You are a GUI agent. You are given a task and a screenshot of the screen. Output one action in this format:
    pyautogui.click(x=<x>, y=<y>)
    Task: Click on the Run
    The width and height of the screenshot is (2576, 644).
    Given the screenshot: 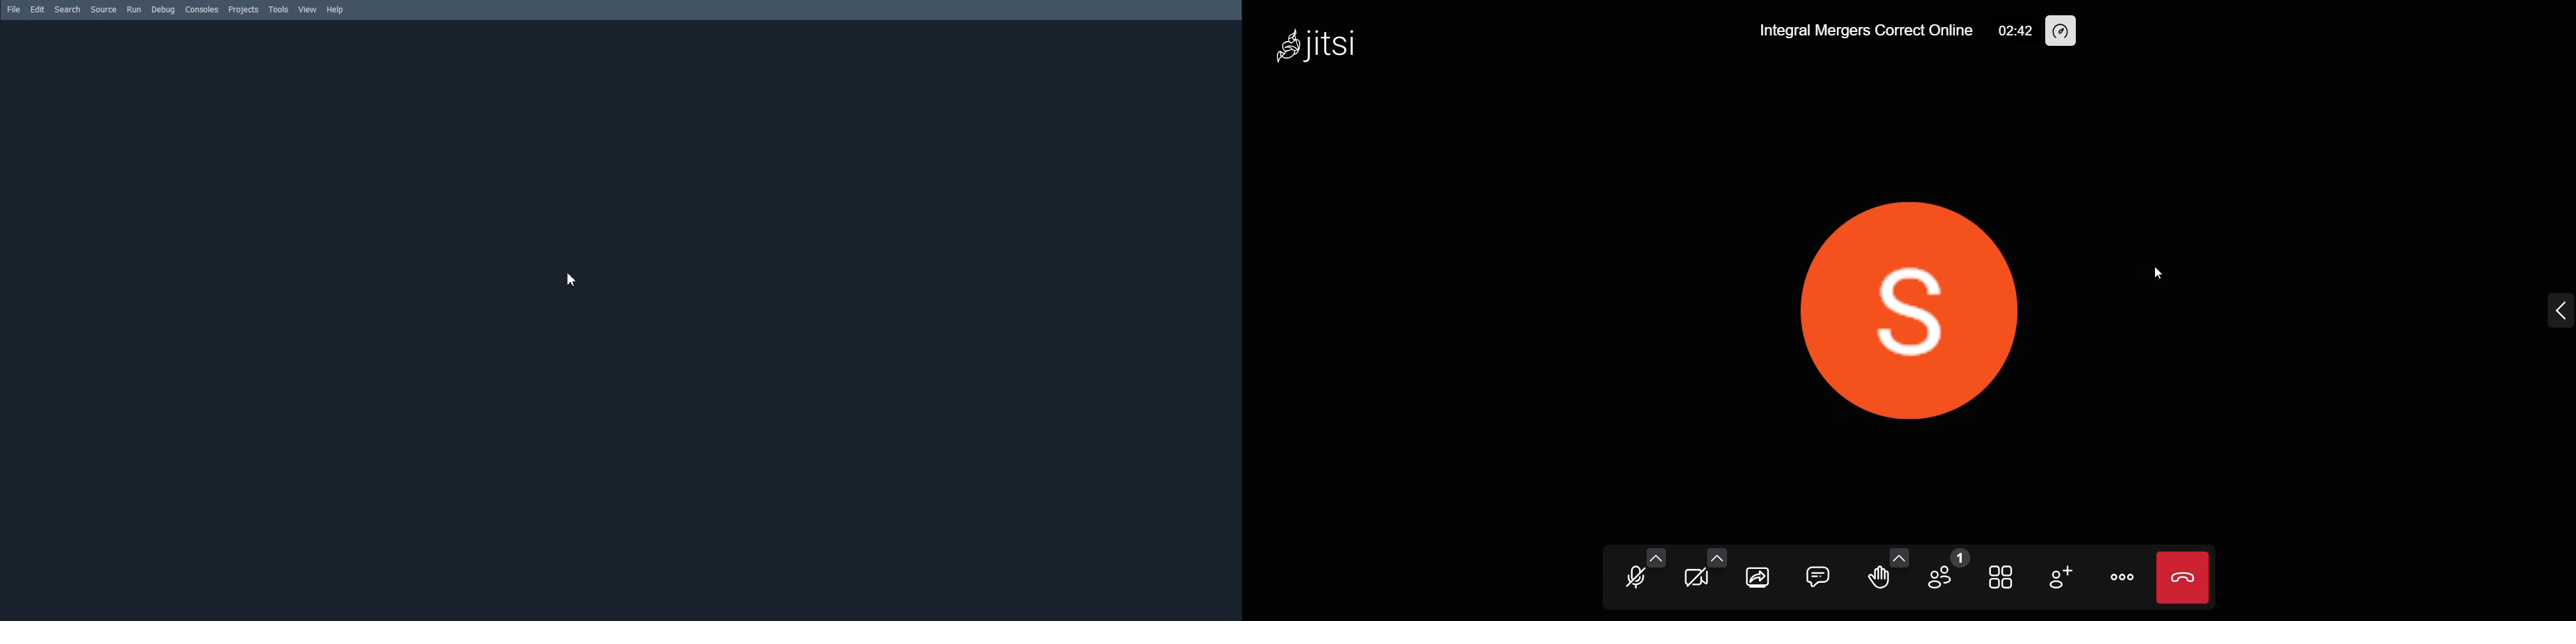 What is the action you would take?
    pyautogui.click(x=134, y=9)
    